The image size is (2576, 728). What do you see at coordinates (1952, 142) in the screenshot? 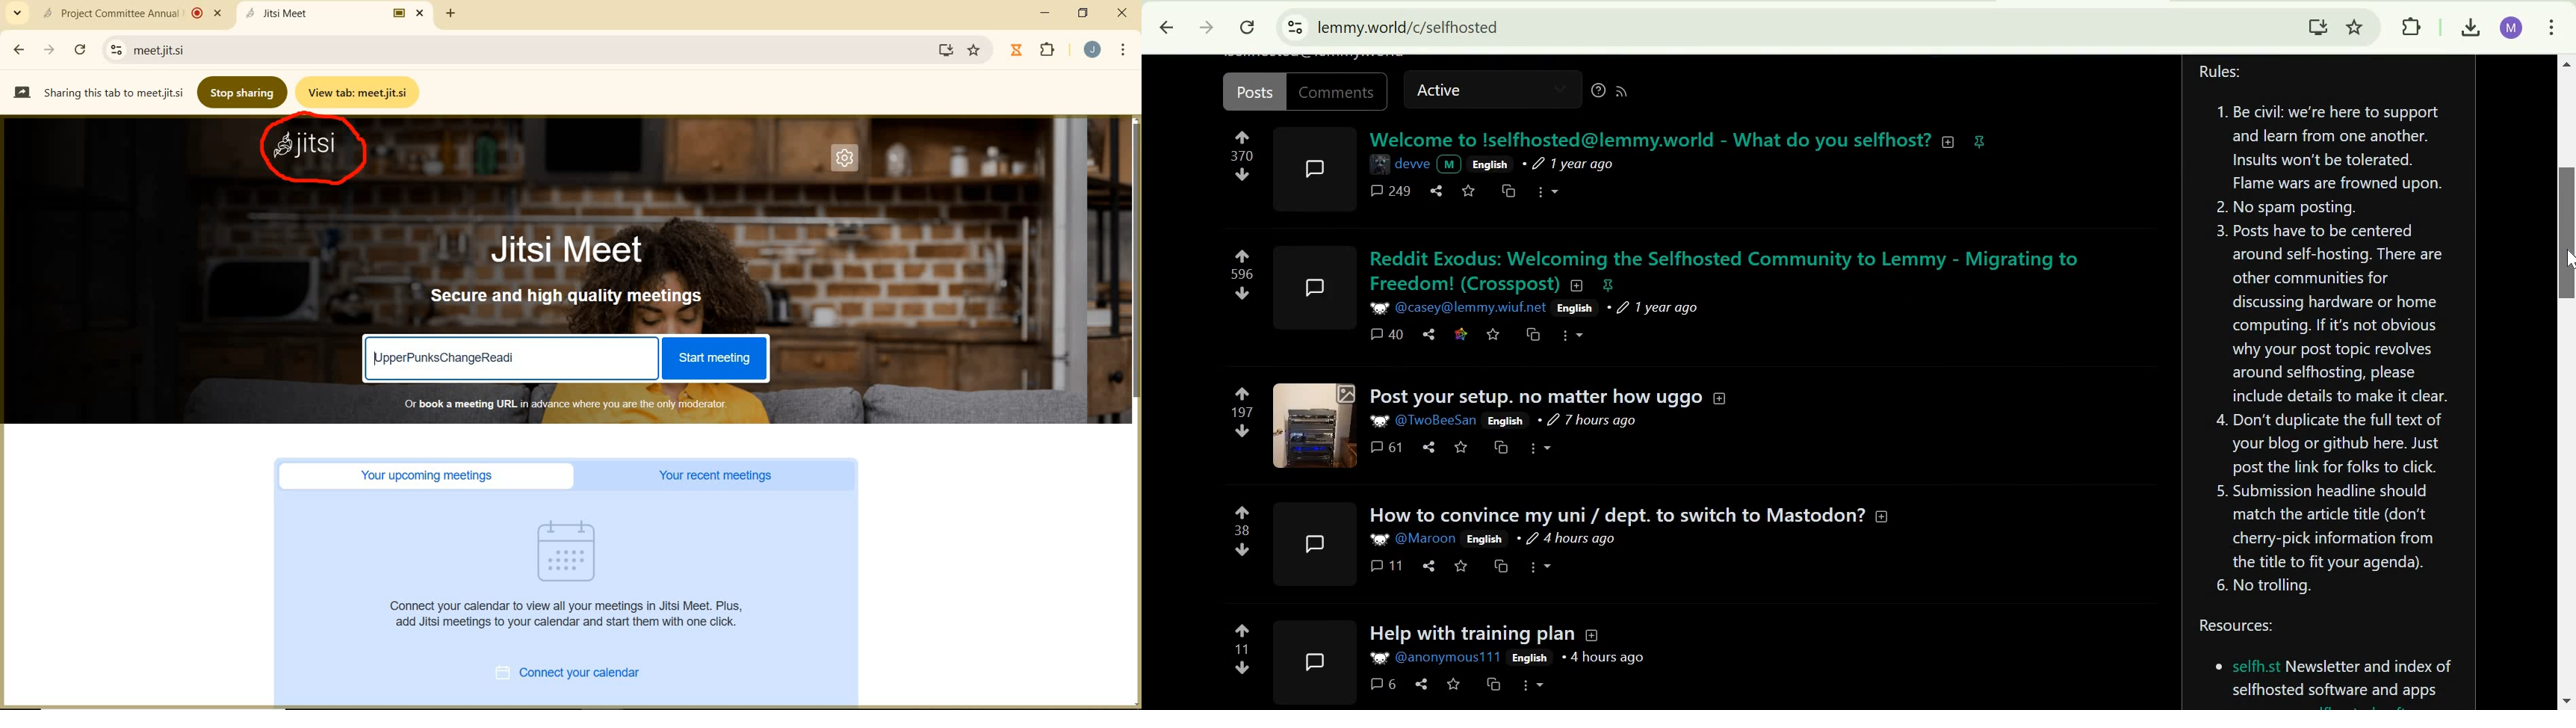
I see `collapse` at bounding box center [1952, 142].